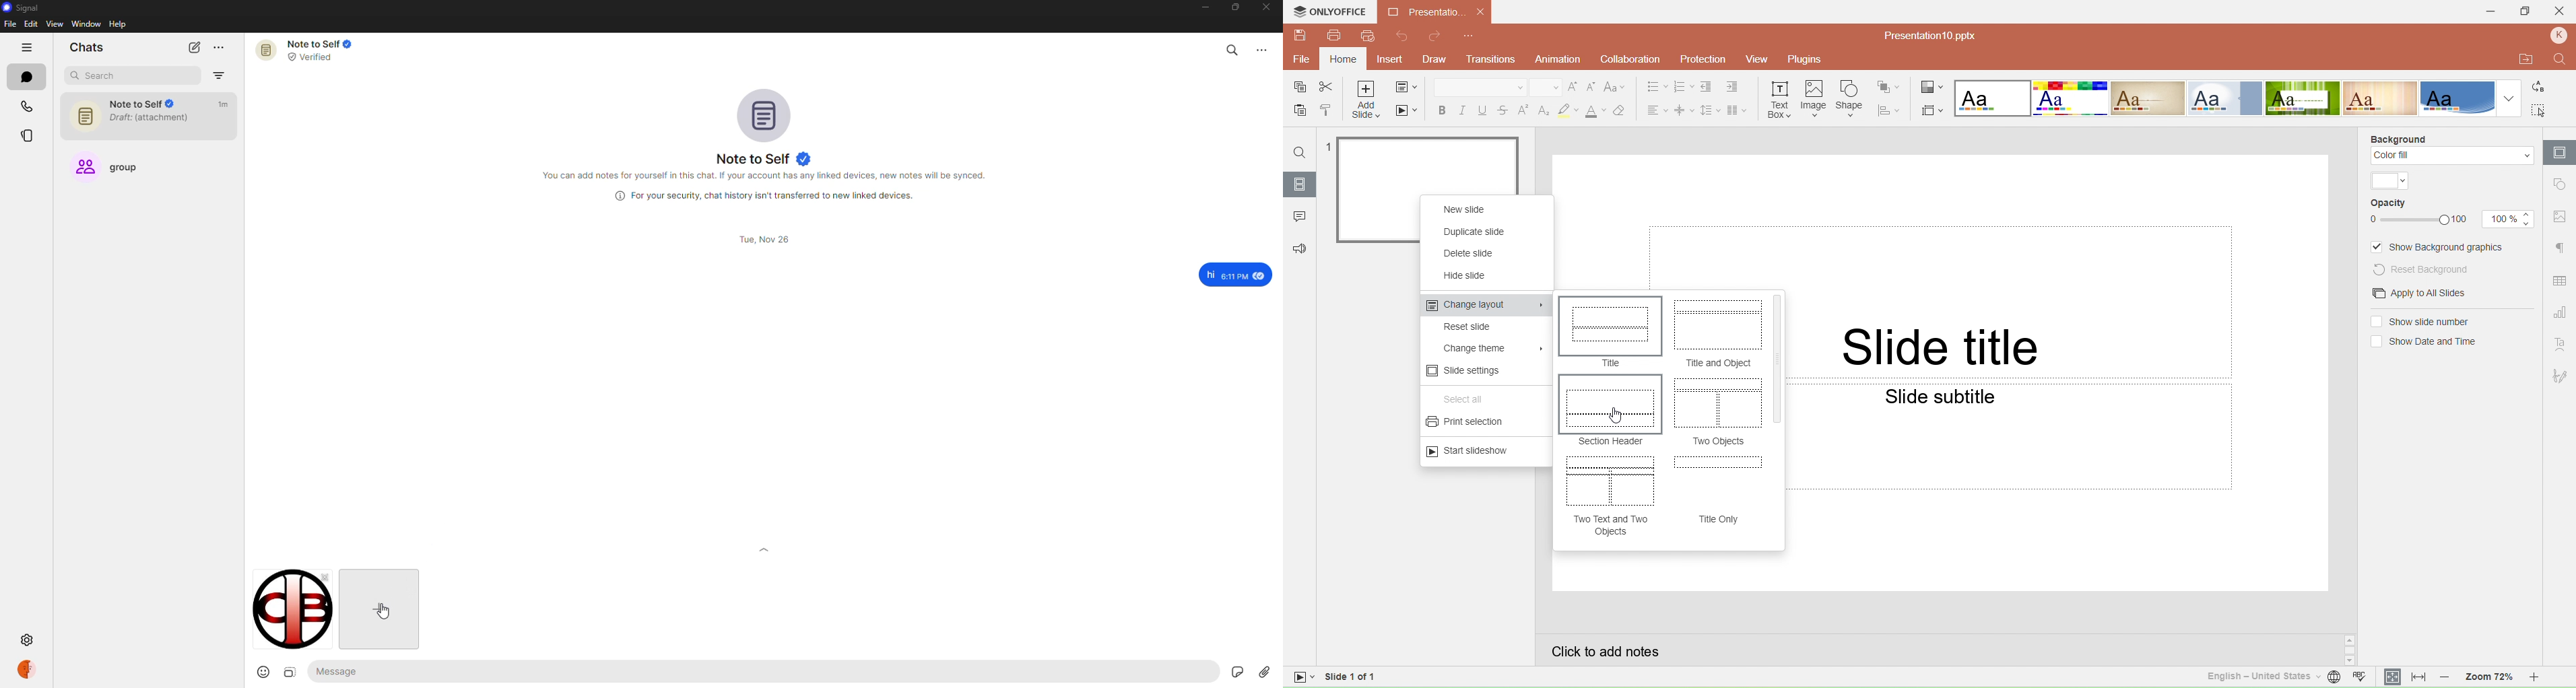 Image resolution: width=2576 pixels, height=700 pixels. I want to click on Scroll button, so click(2350, 650).